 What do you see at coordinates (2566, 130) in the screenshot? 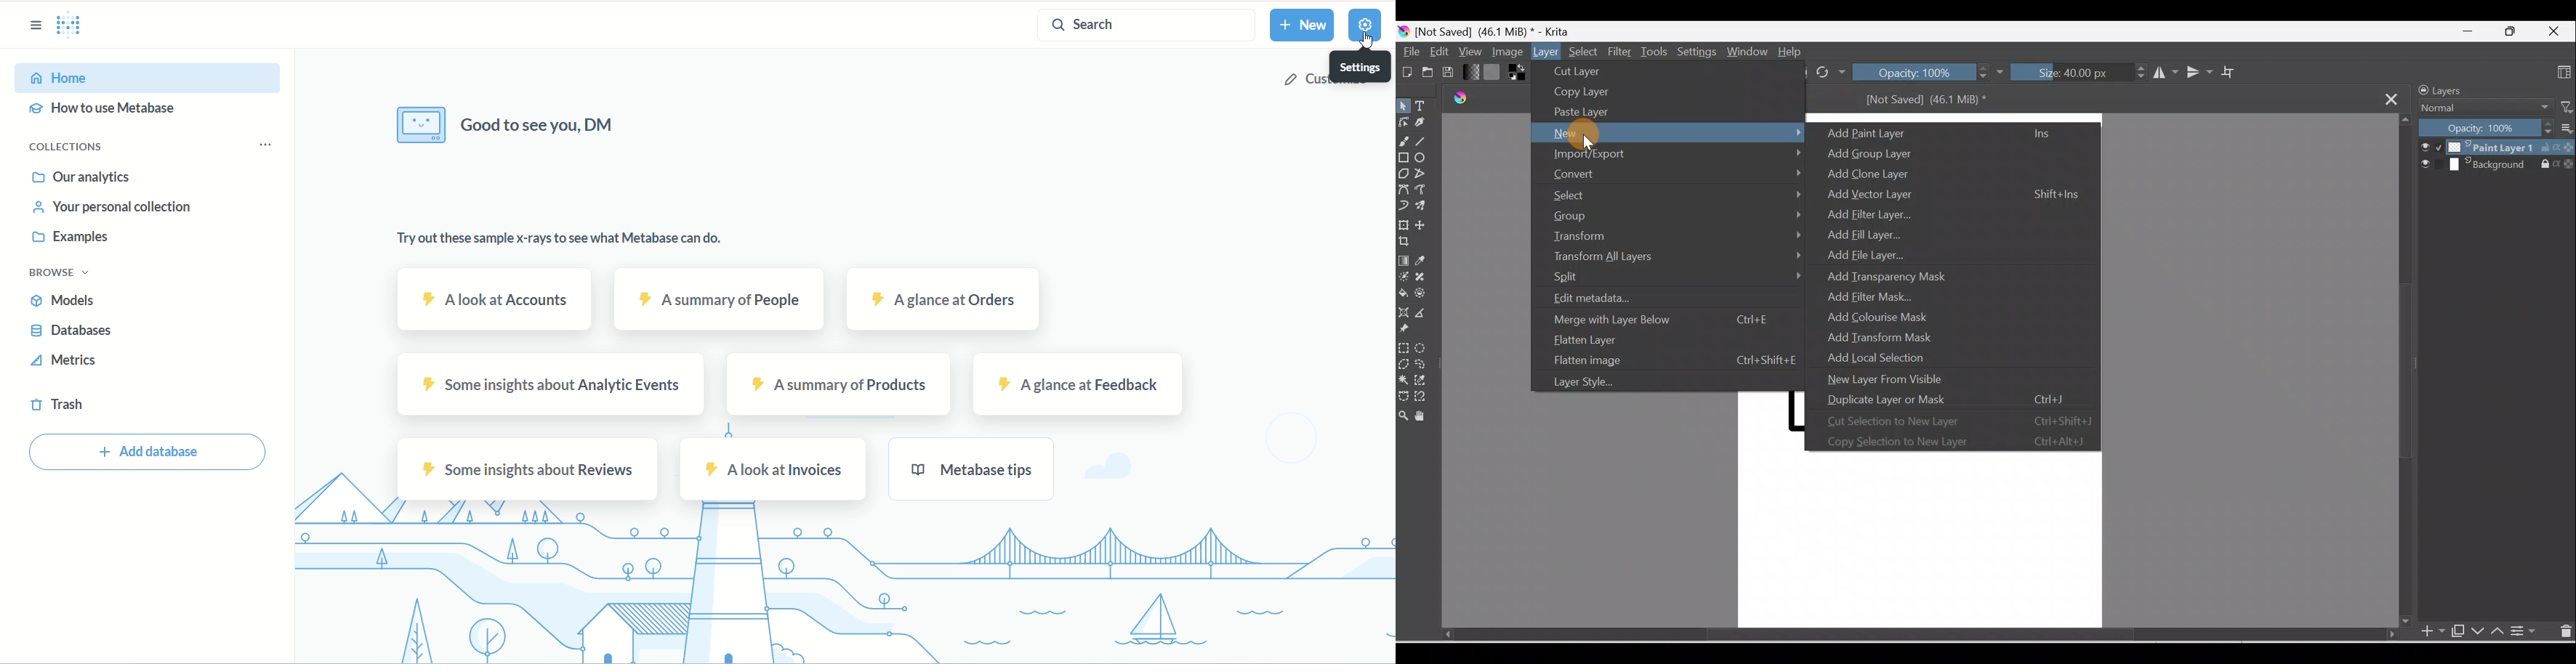
I see `More` at bounding box center [2566, 130].